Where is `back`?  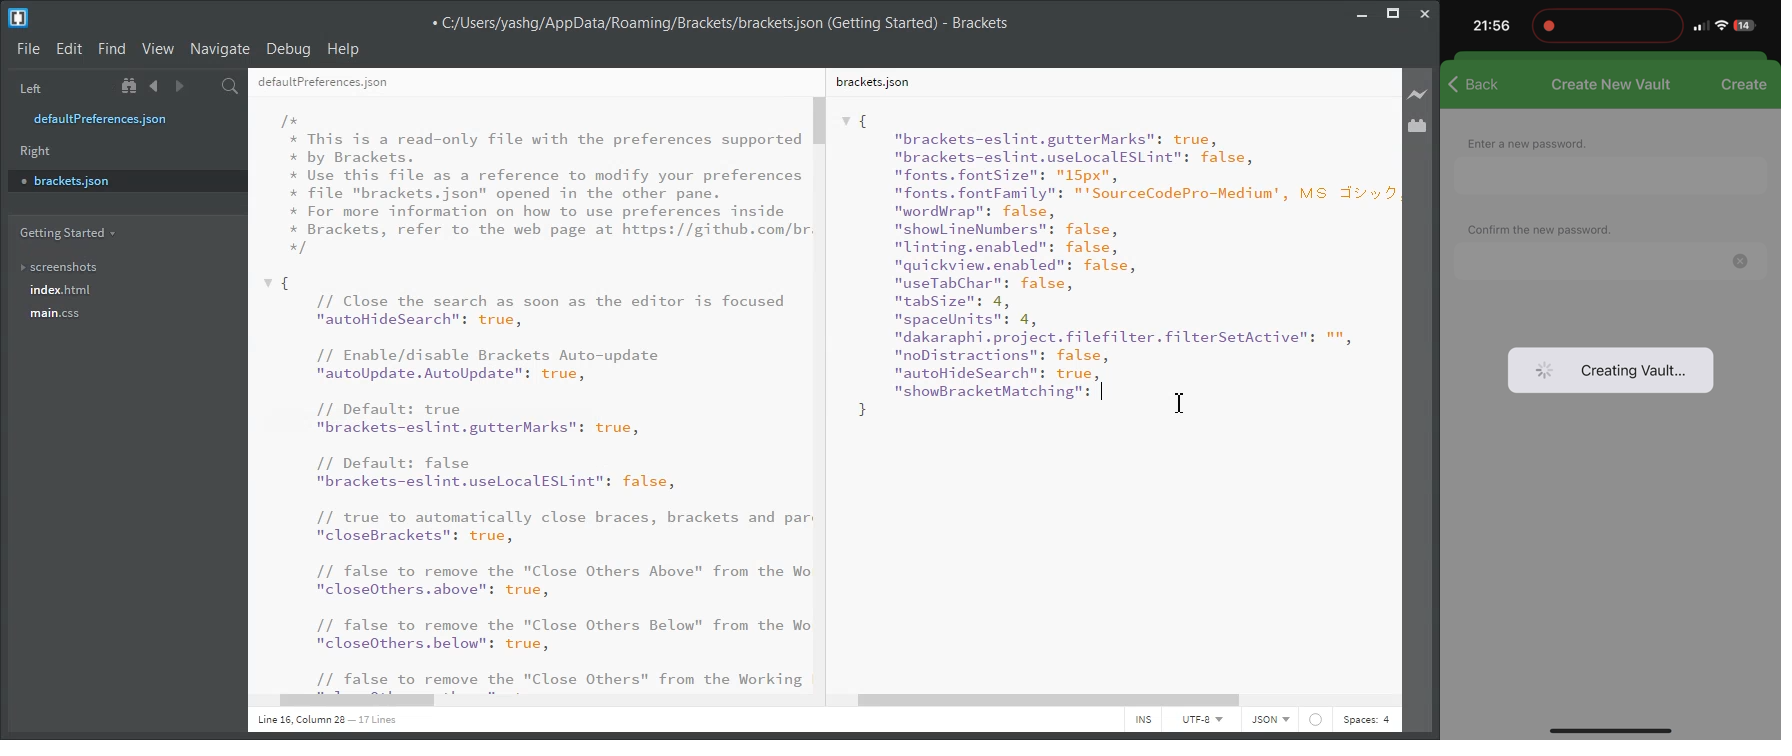 back is located at coordinates (1474, 86).